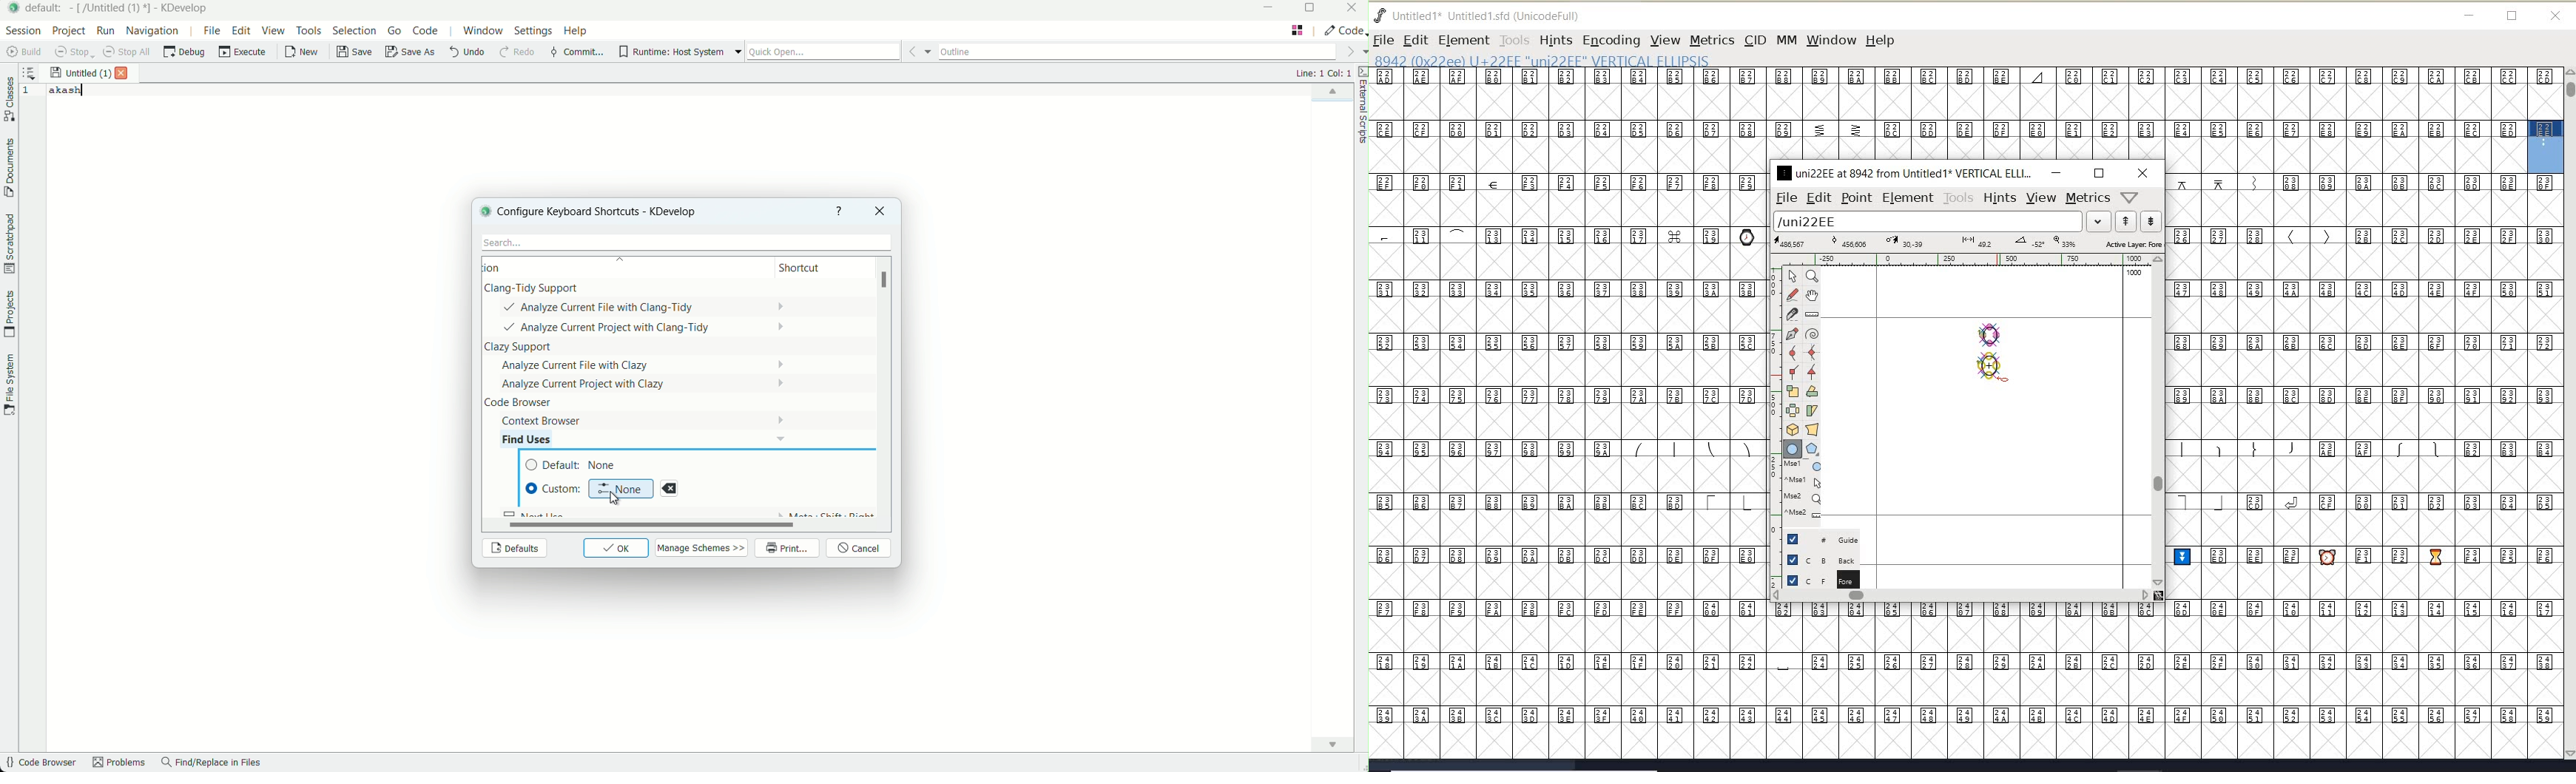  Describe the element at coordinates (1514, 40) in the screenshot. I see `TOOLS` at that location.